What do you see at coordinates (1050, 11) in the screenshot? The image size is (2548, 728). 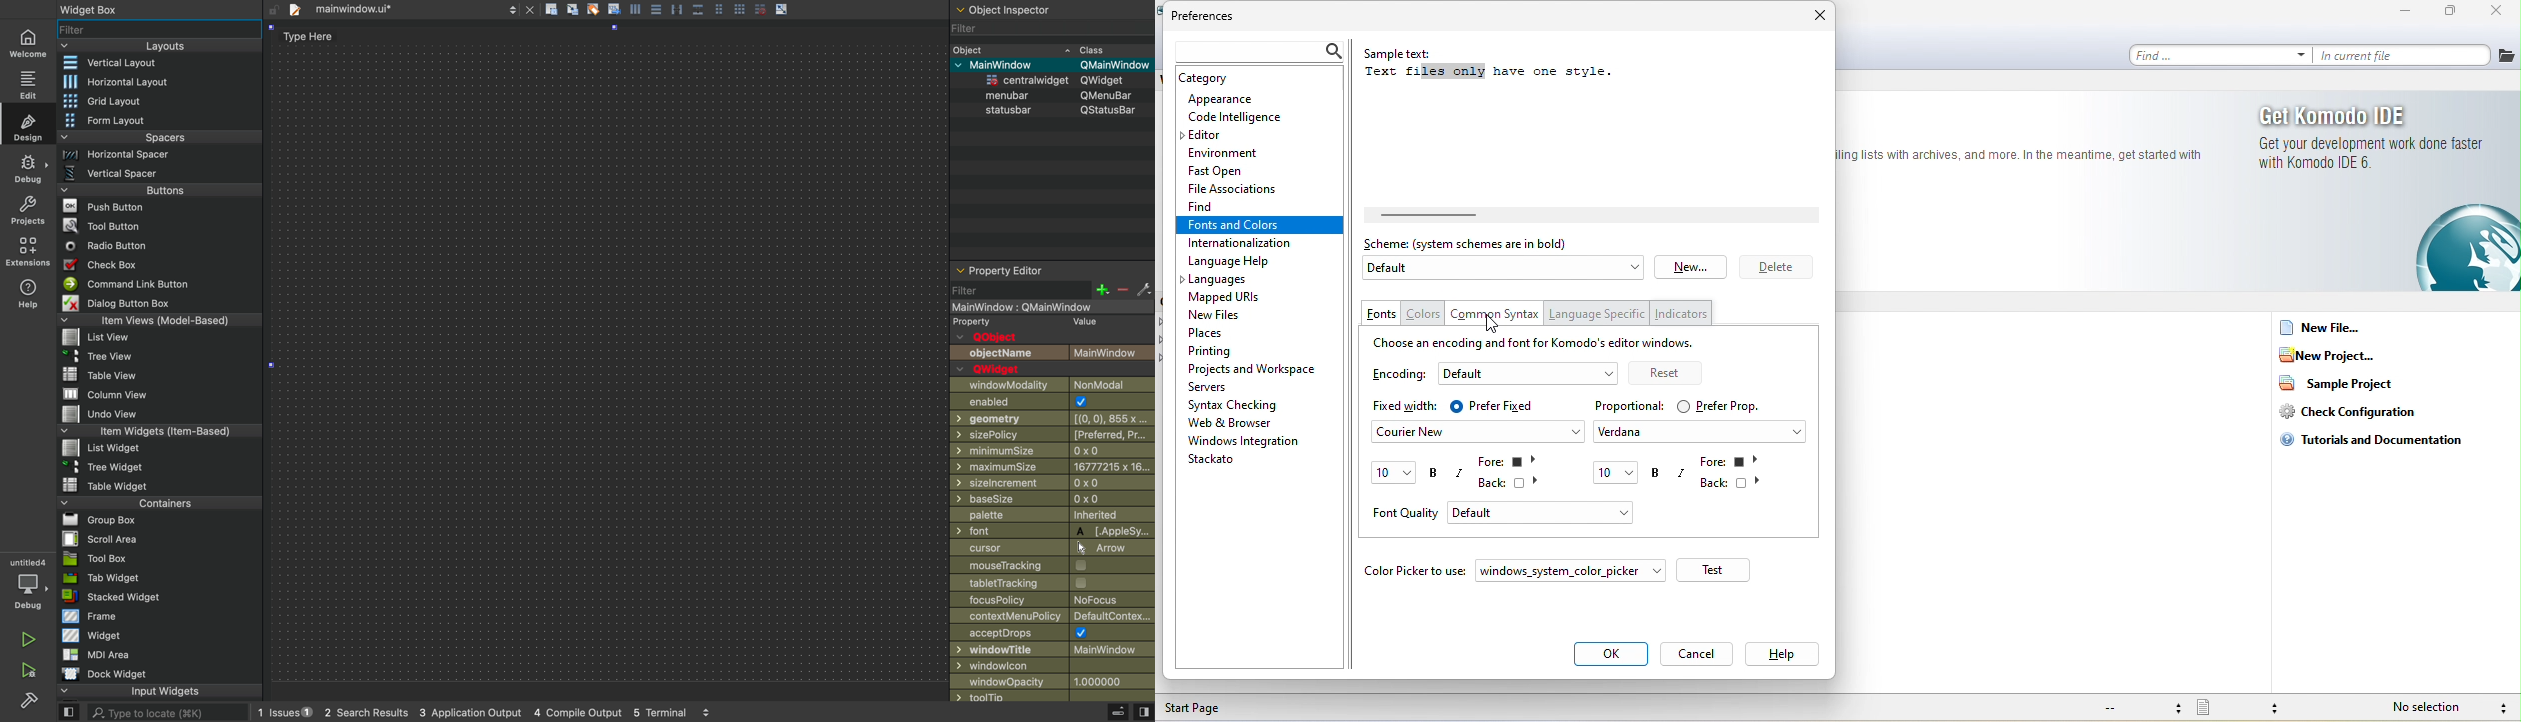 I see `object section` at bounding box center [1050, 11].